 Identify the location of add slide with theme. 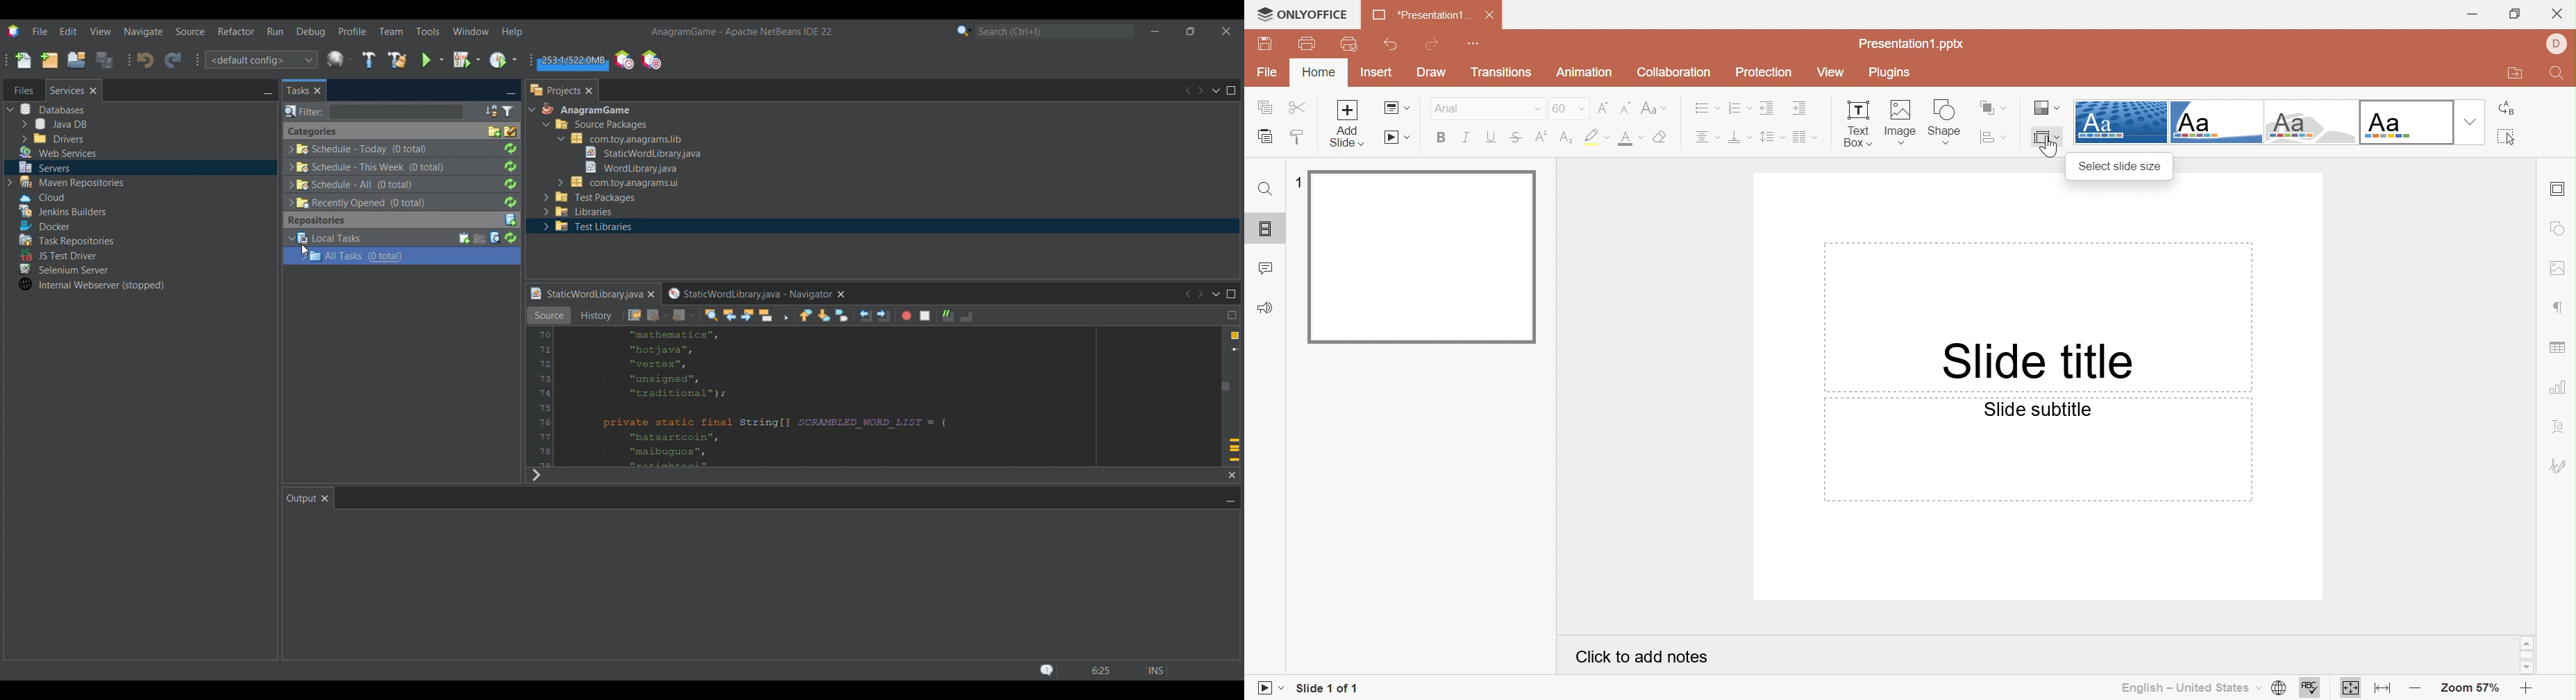
(1345, 138).